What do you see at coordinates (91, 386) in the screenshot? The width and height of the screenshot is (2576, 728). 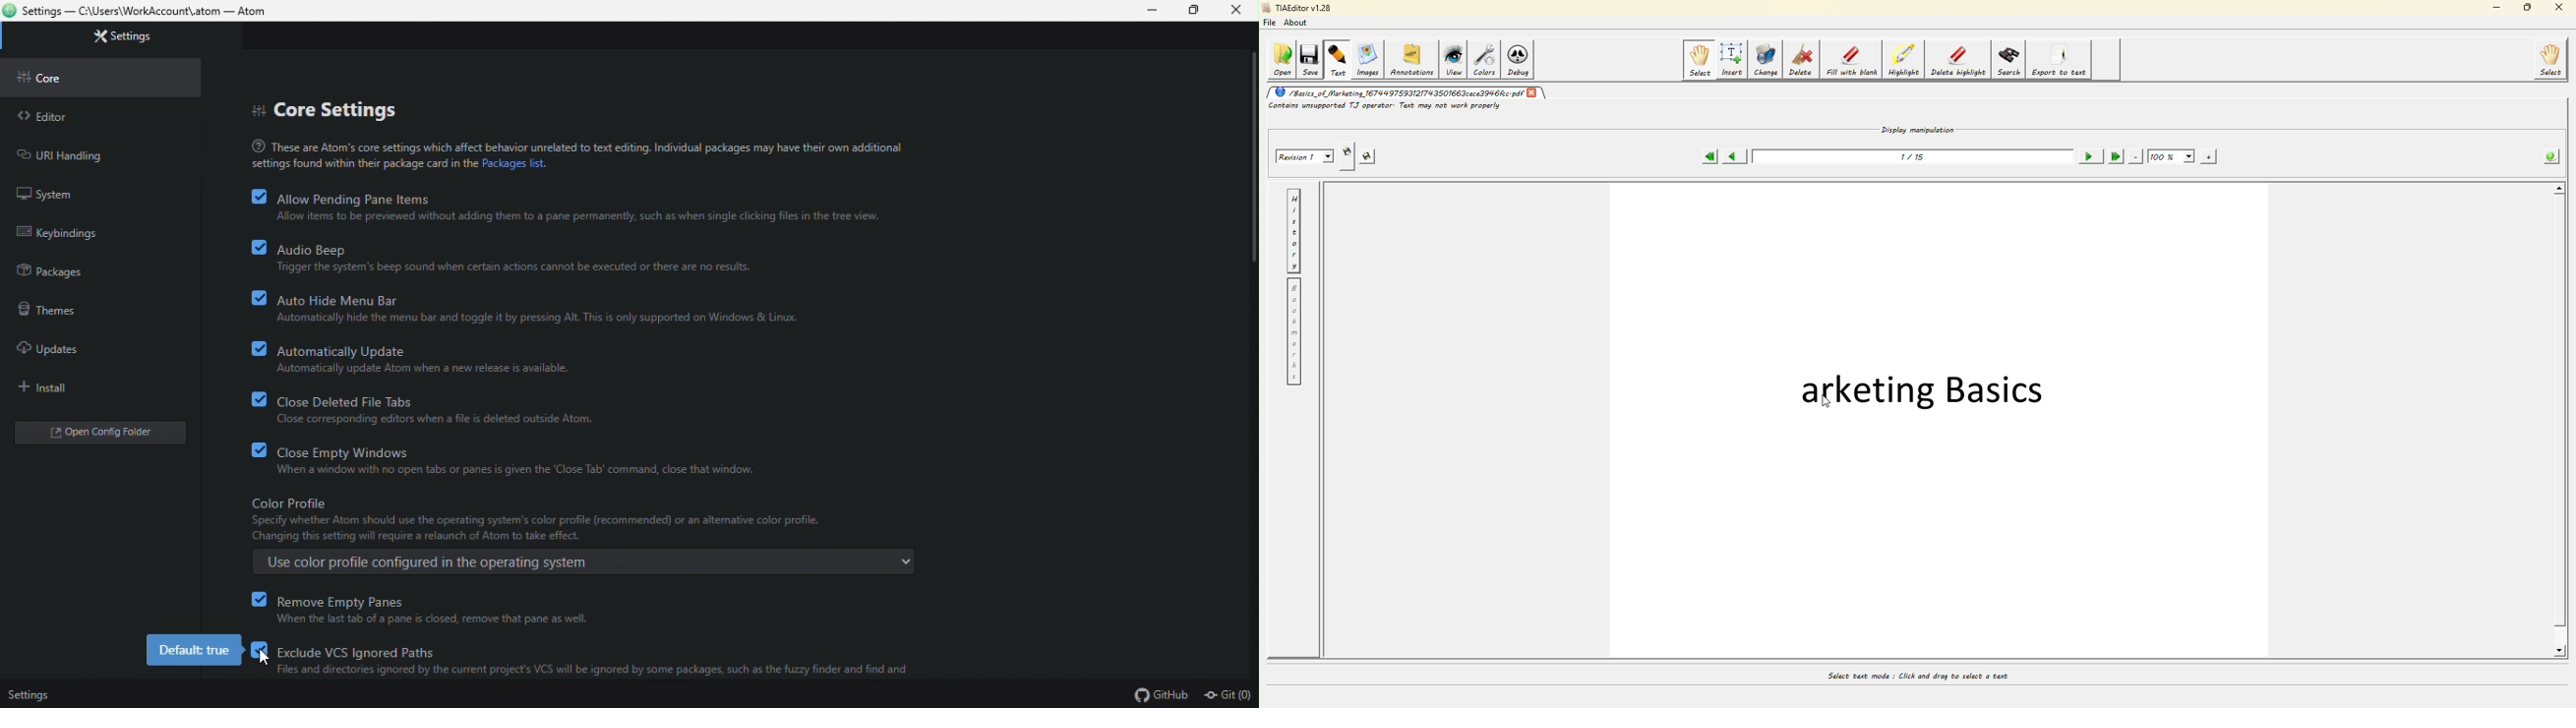 I see `Install` at bounding box center [91, 386].